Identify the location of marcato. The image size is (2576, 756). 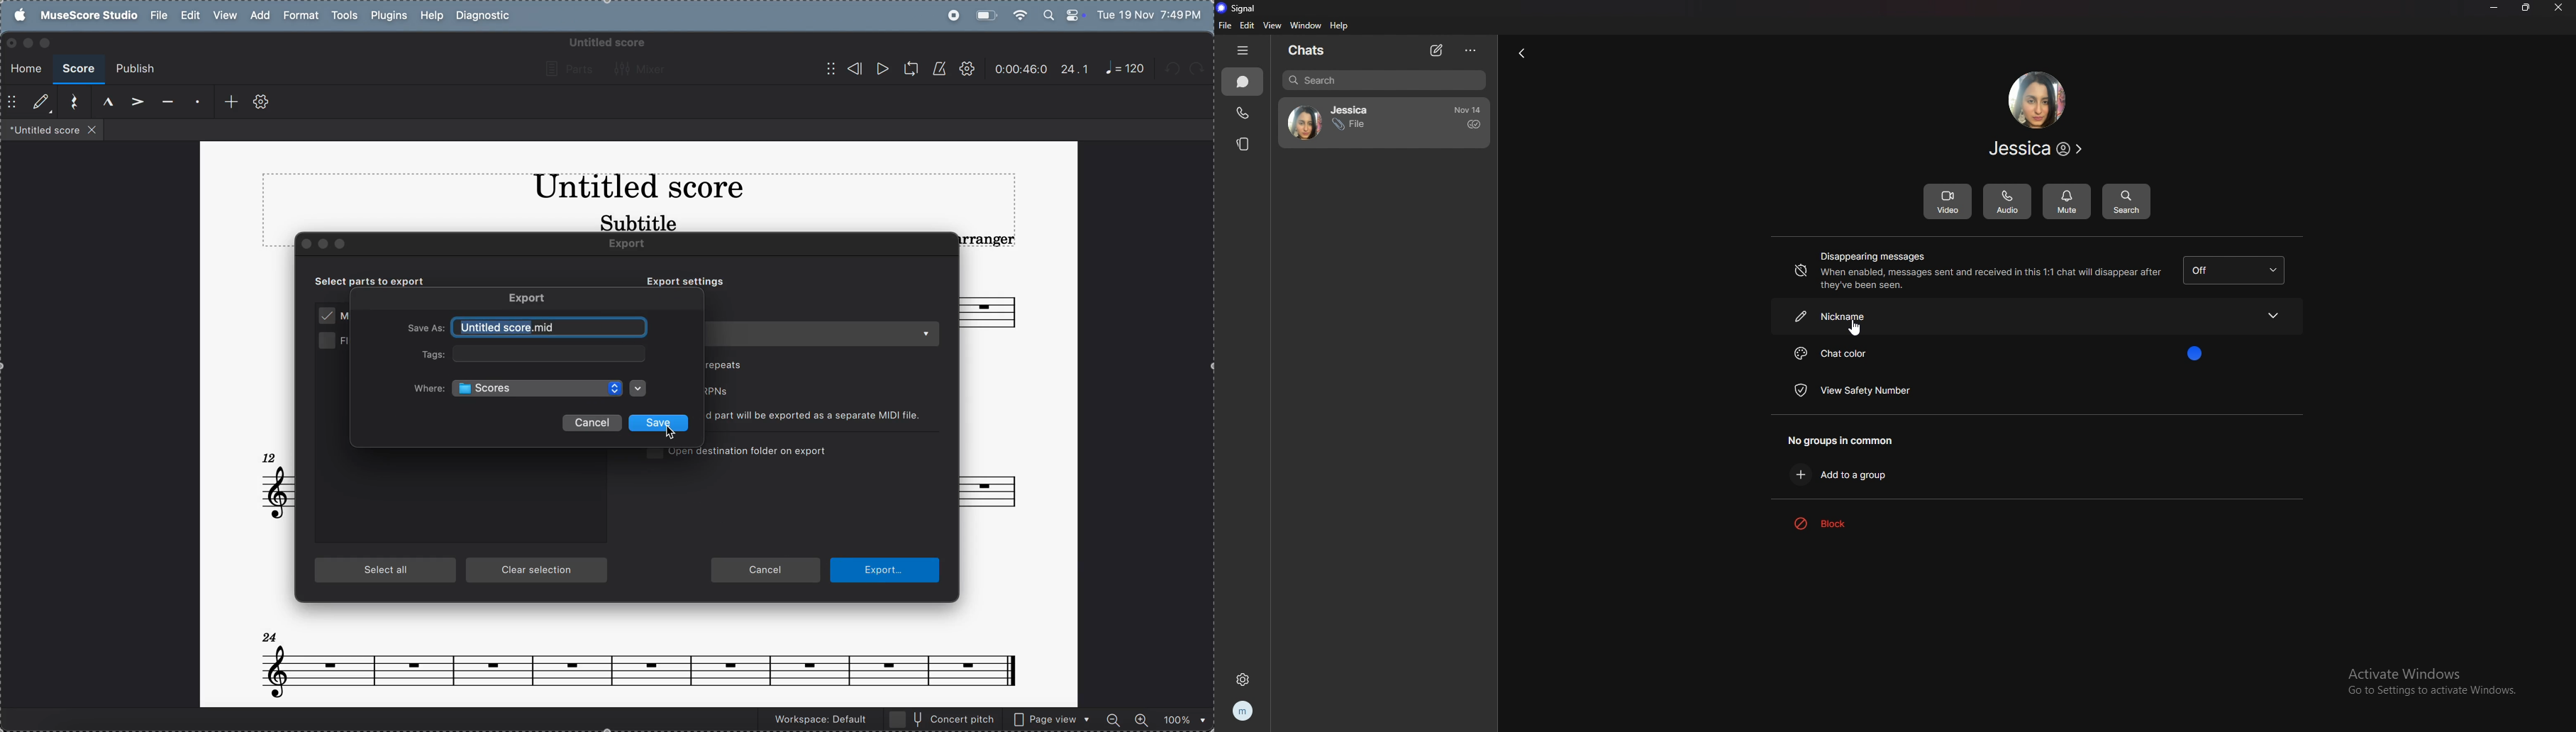
(104, 102).